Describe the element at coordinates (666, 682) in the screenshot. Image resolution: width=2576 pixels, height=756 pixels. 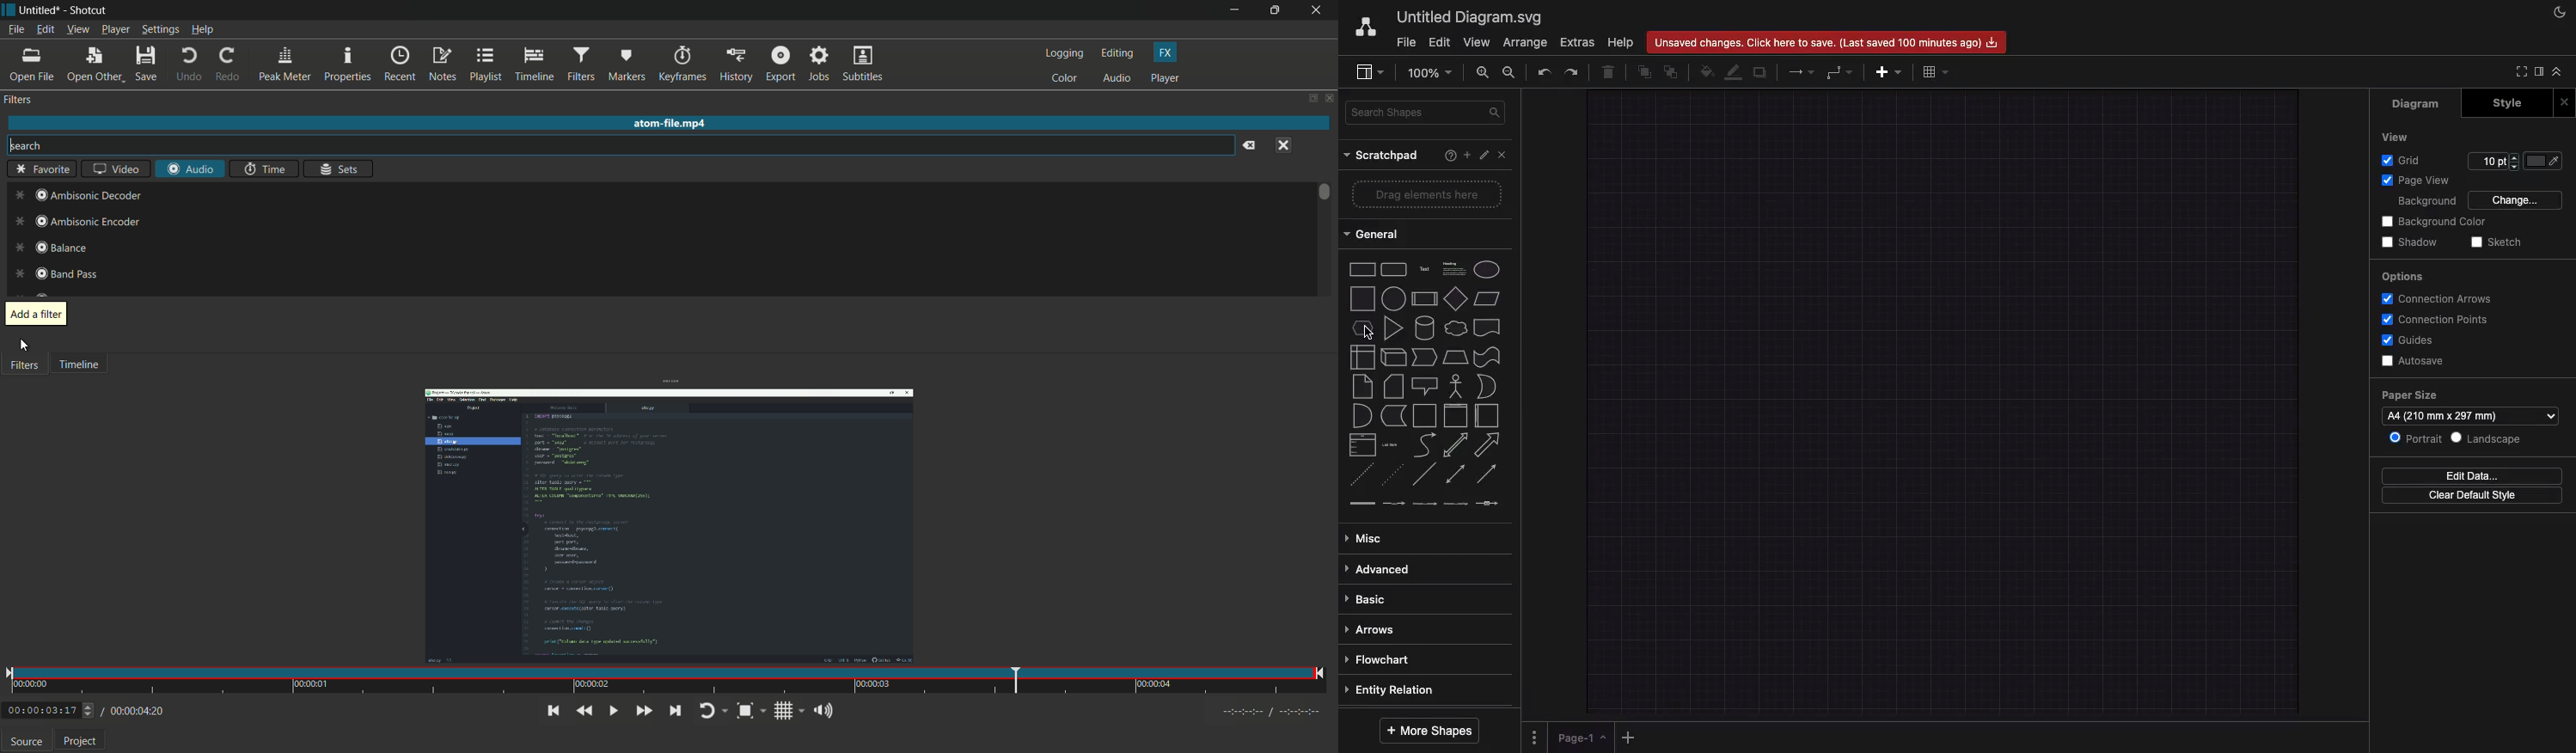
I see `time` at that location.